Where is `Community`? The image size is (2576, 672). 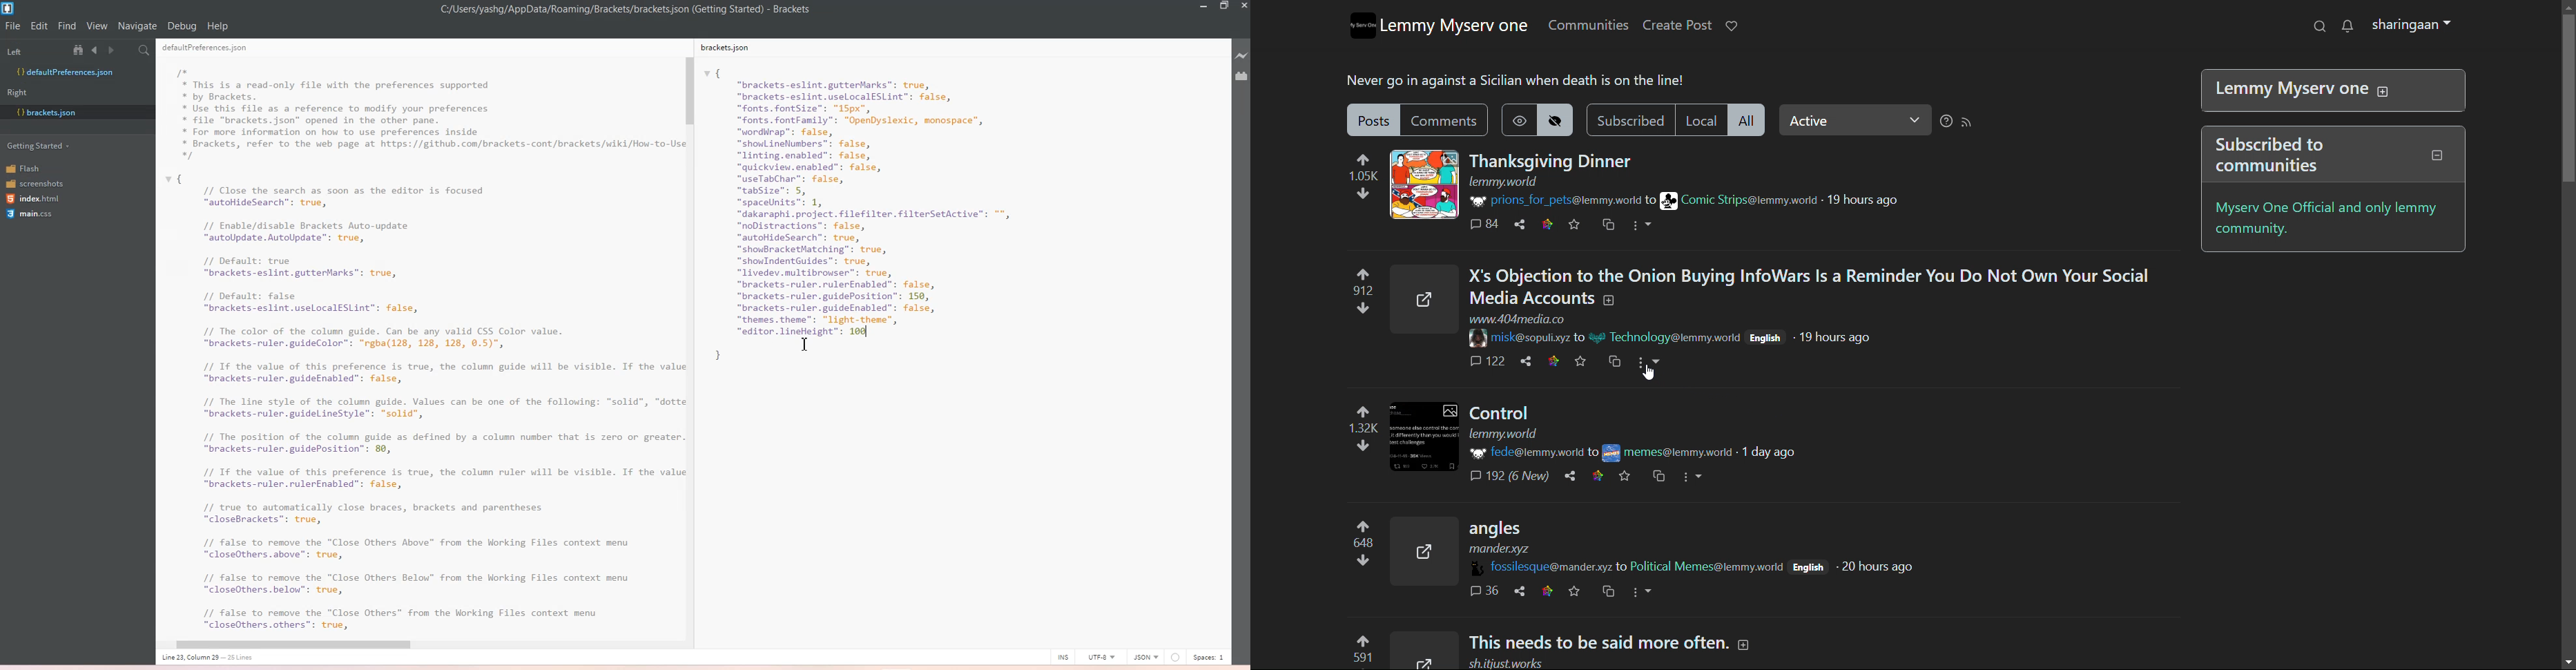
Community is located at coordinates (1675, 339).